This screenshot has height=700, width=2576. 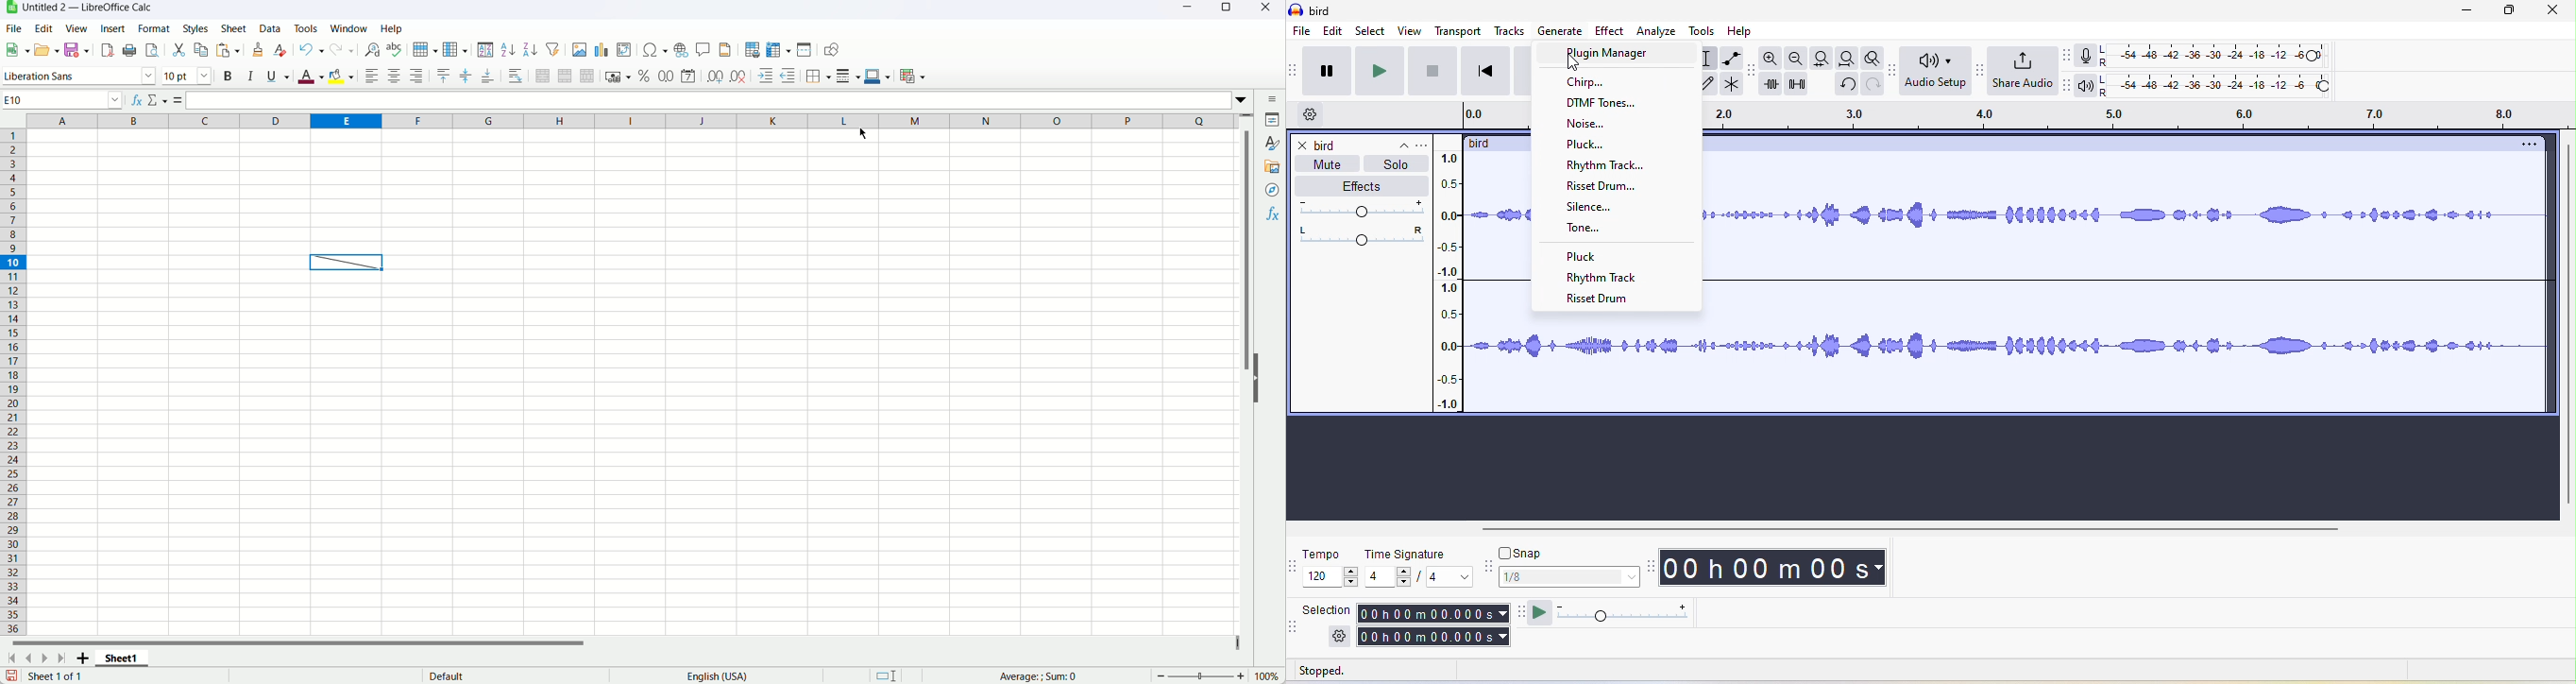 I want to click on insert special characters, so click(x=656, y=50).